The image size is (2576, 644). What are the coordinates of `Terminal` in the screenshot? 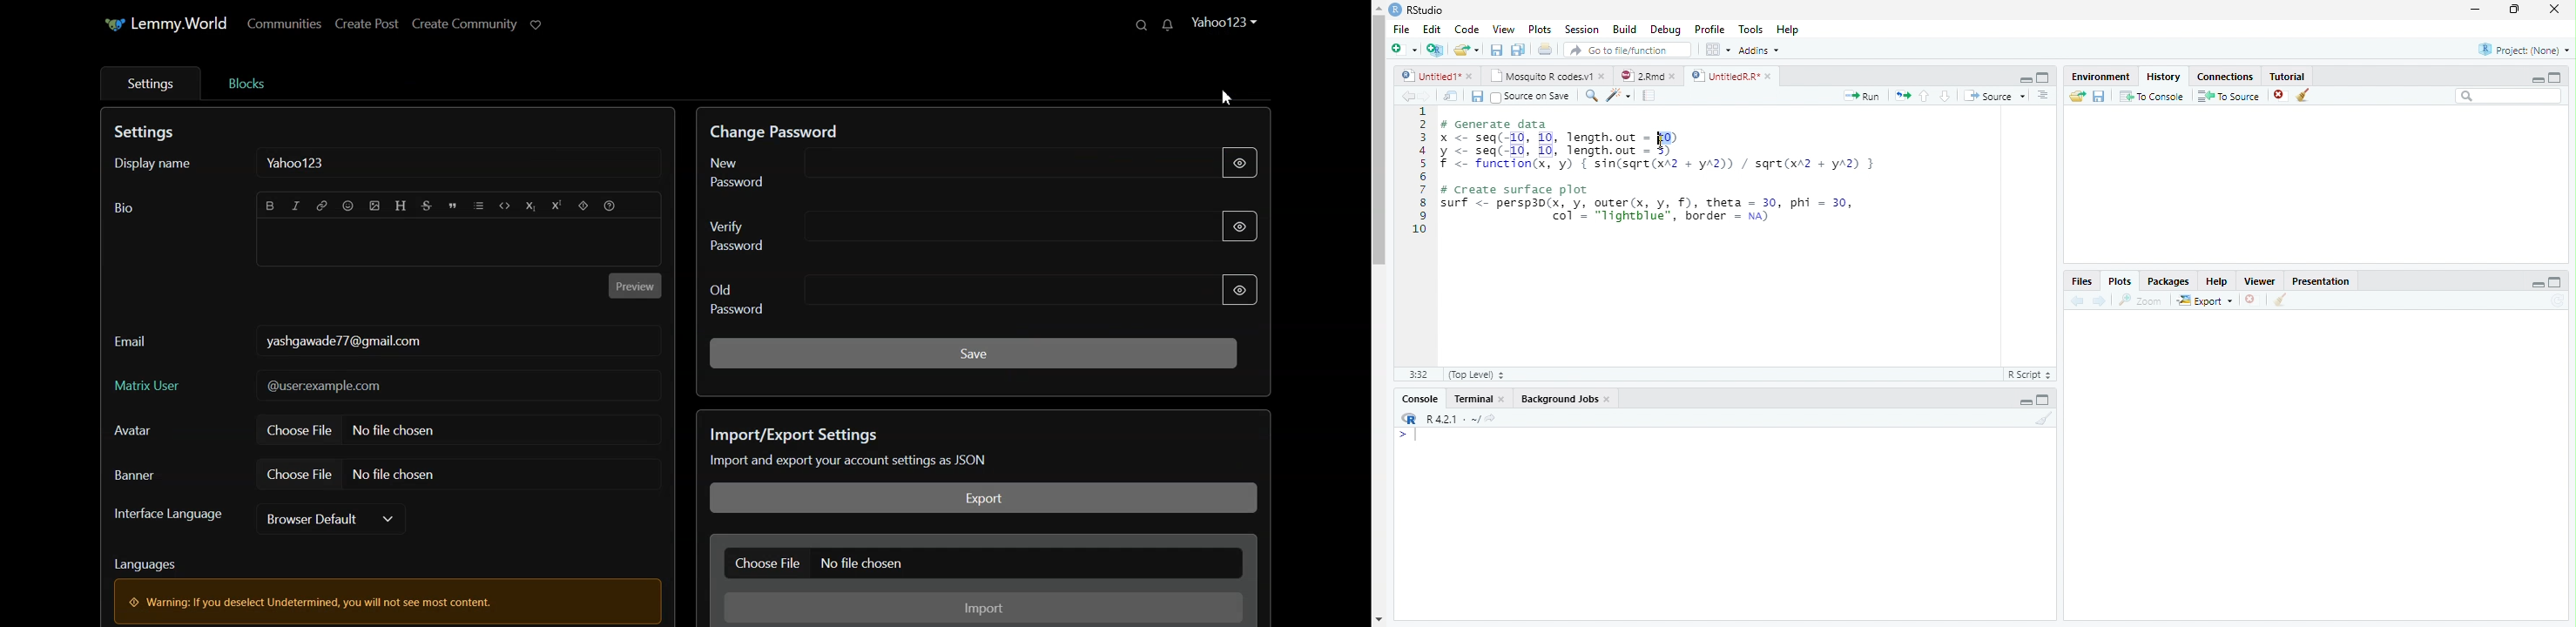 It's located at (1473, 399).